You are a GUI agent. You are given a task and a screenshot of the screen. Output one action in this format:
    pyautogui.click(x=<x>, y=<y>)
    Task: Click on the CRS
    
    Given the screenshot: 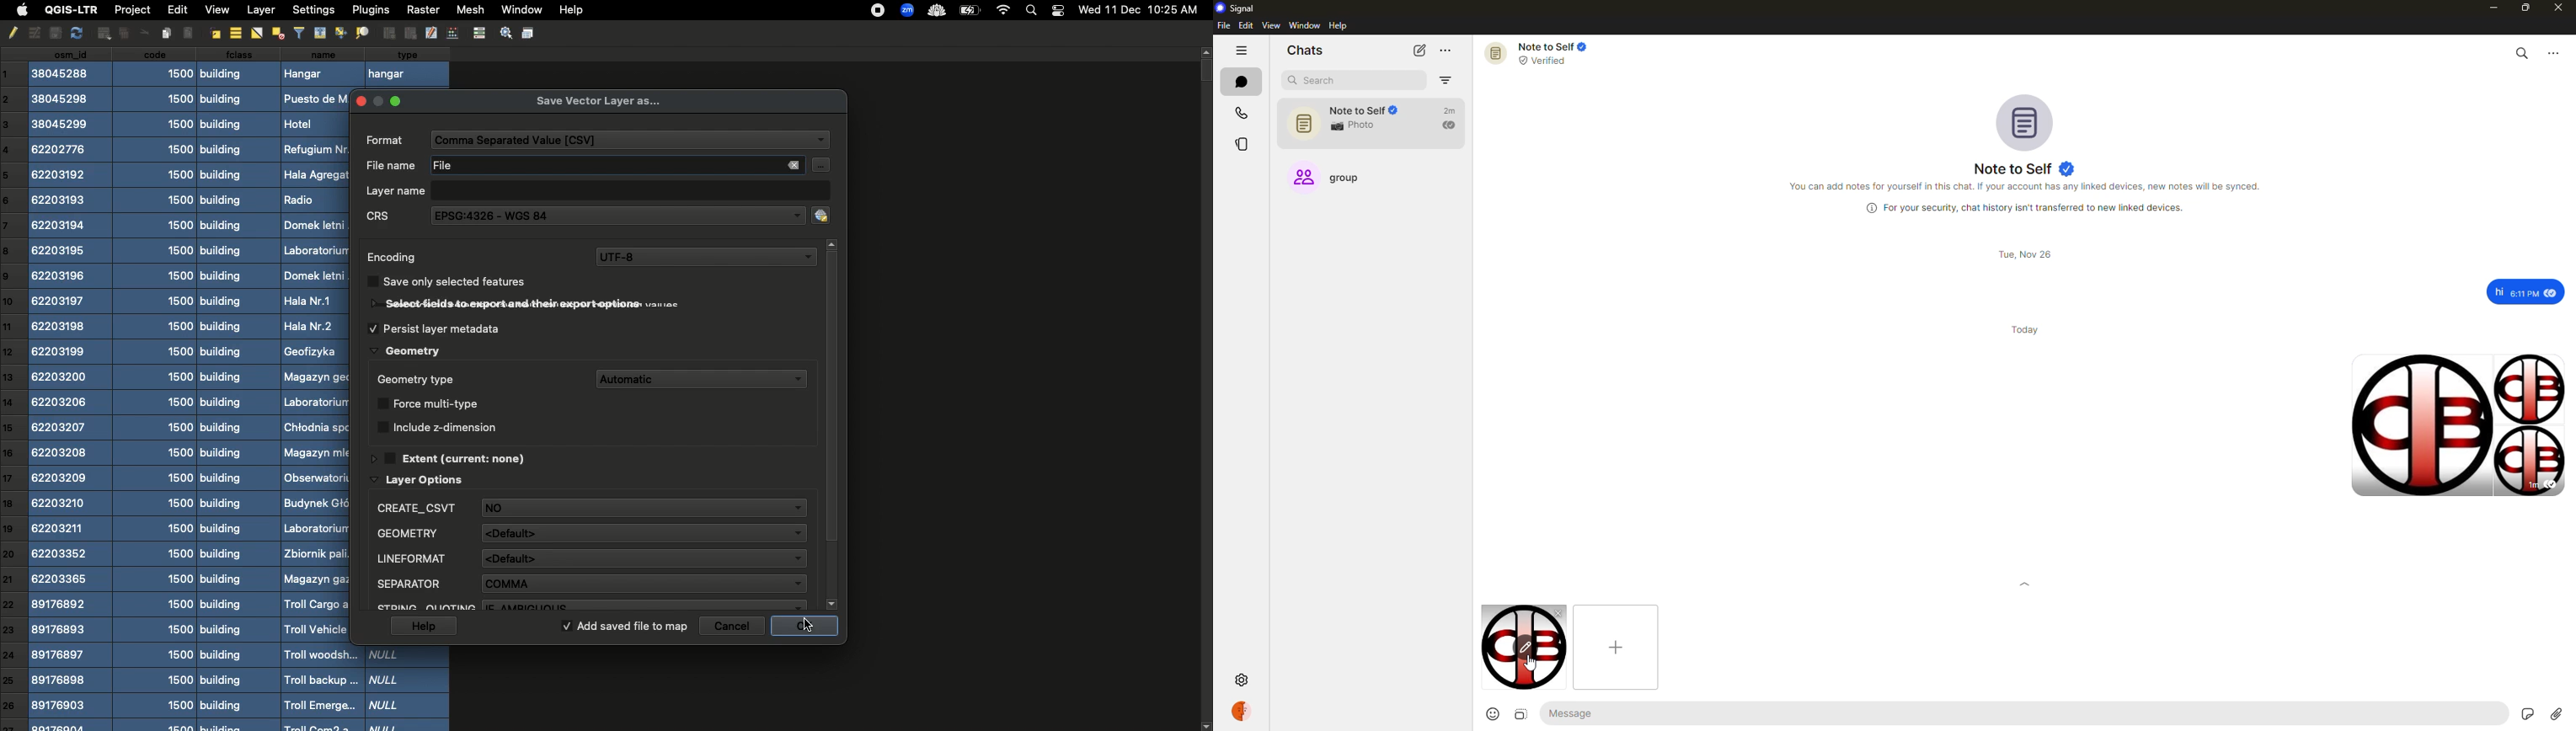 What is the action you would take?
    pyautogui.click(x=387, y=217)
    